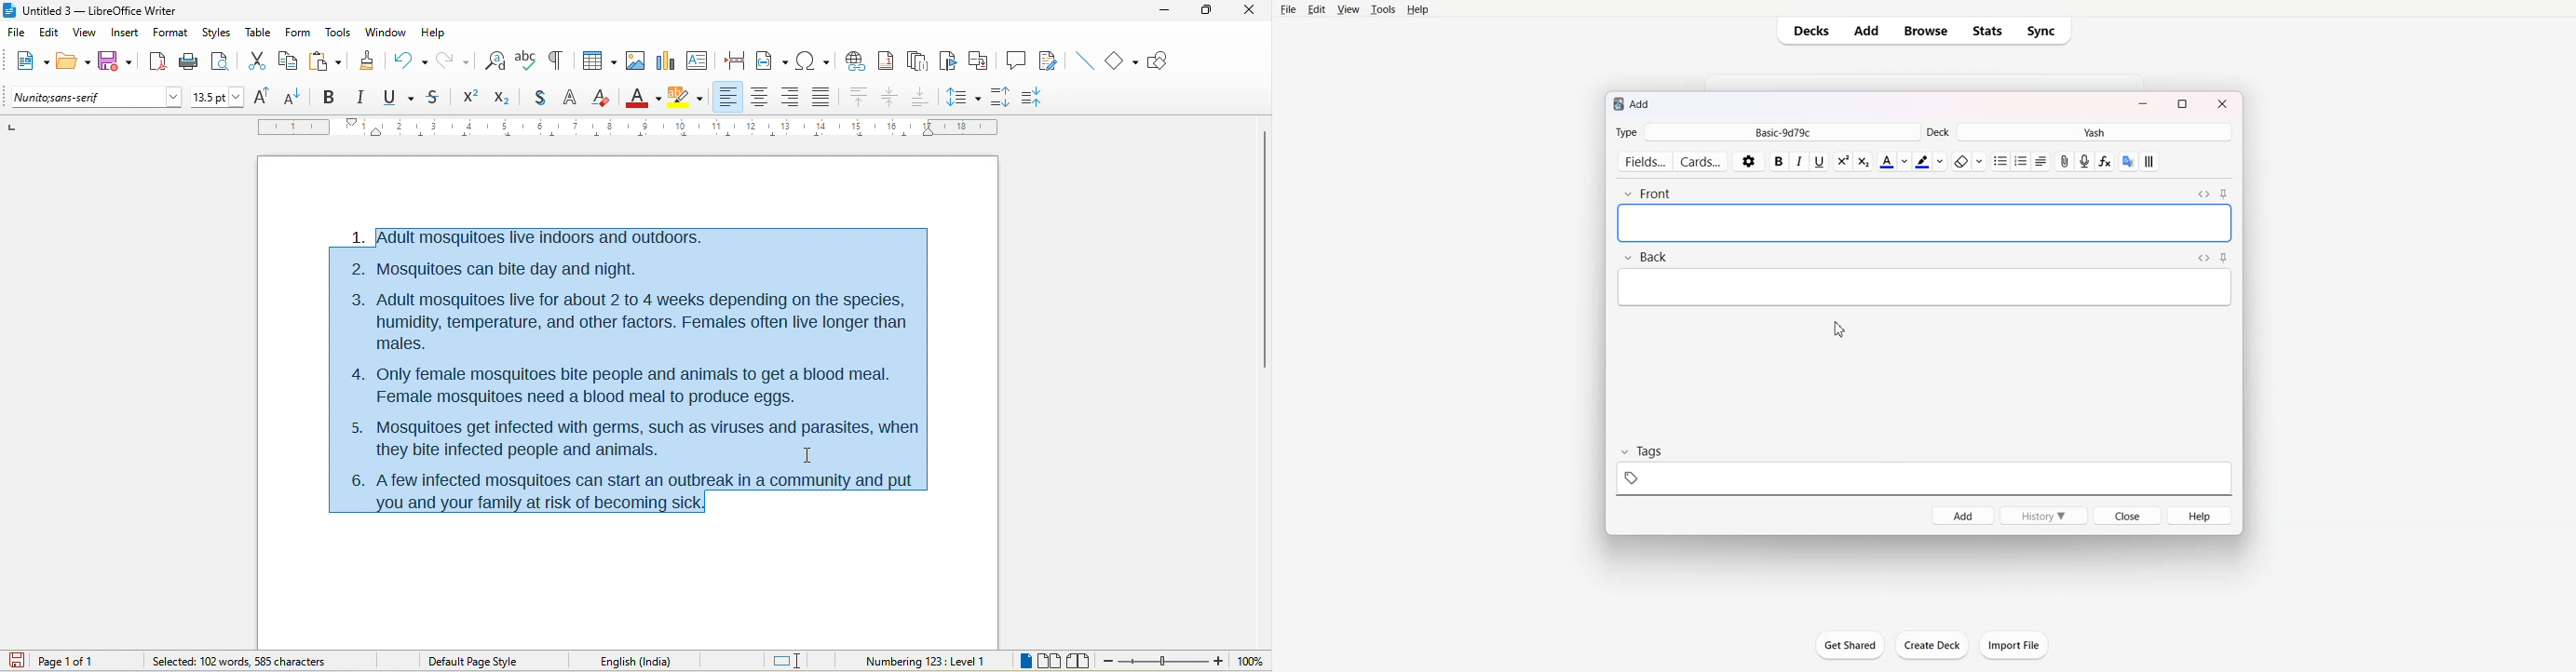 The image size is (2576, 672). What do you see at coordinates (687, 97) in the screenshot?
I see `character highlighting` at bounding box center [687, 97].